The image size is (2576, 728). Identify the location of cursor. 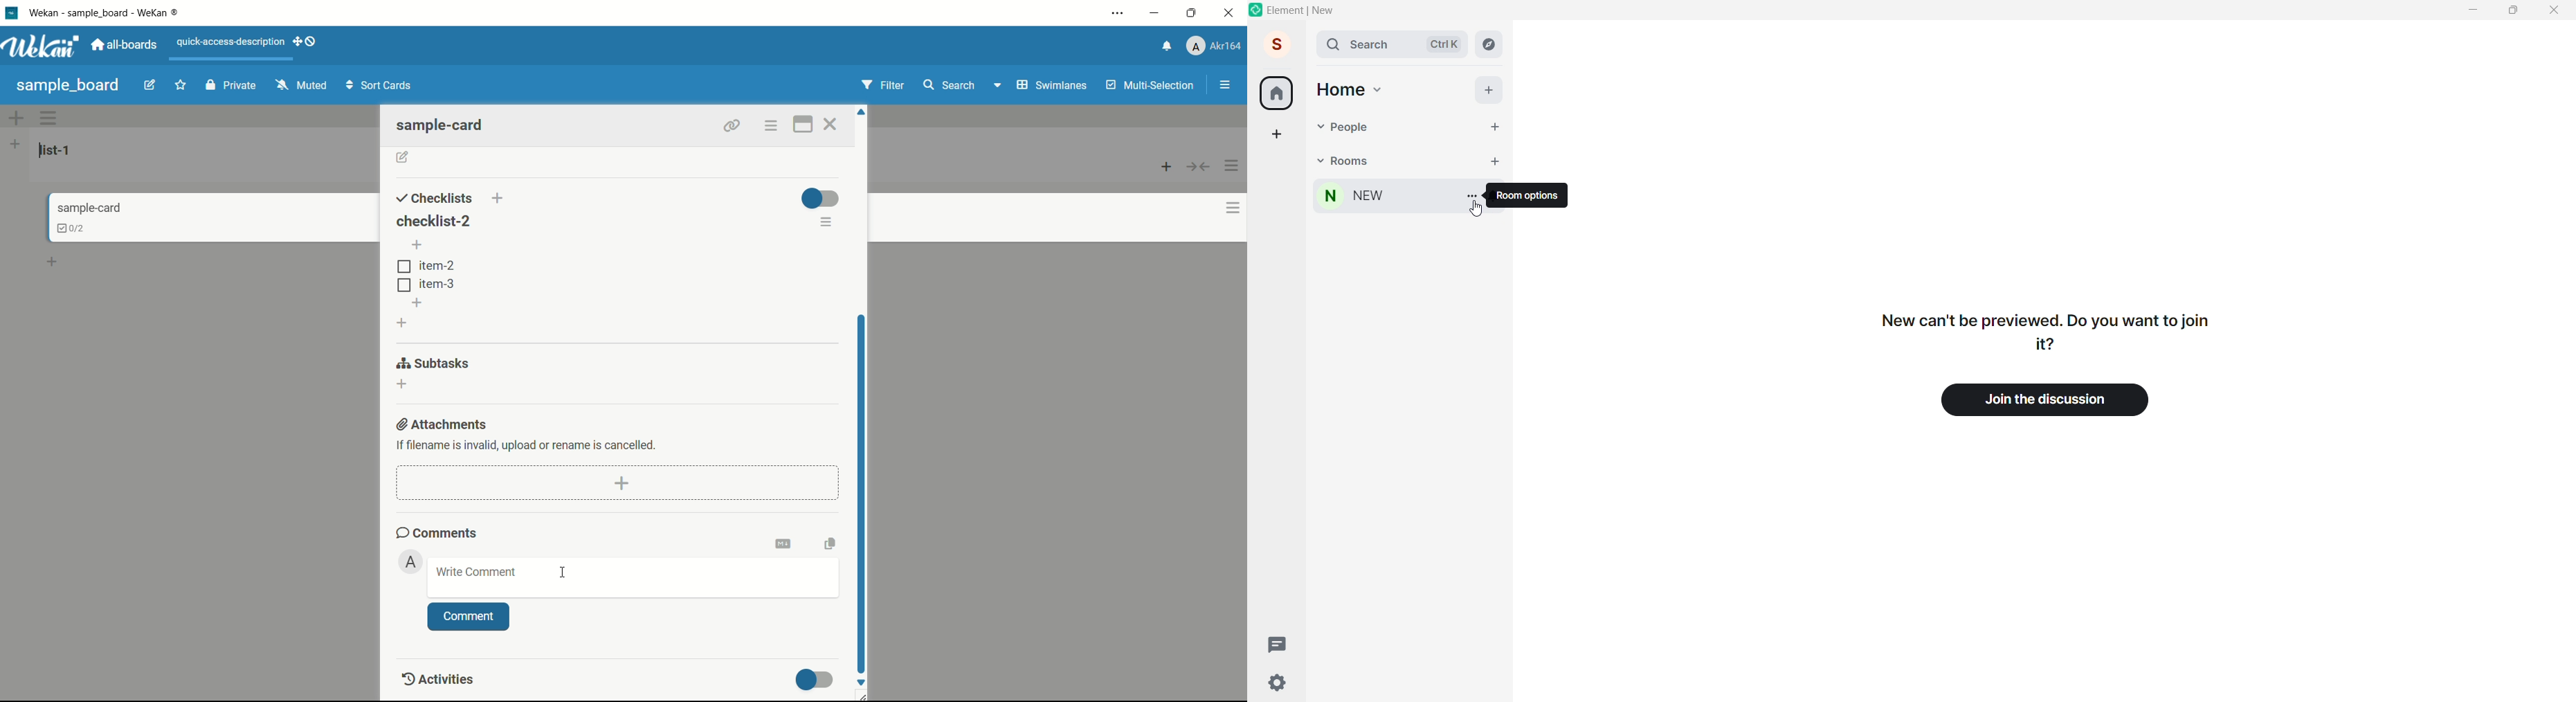
(861, 501).